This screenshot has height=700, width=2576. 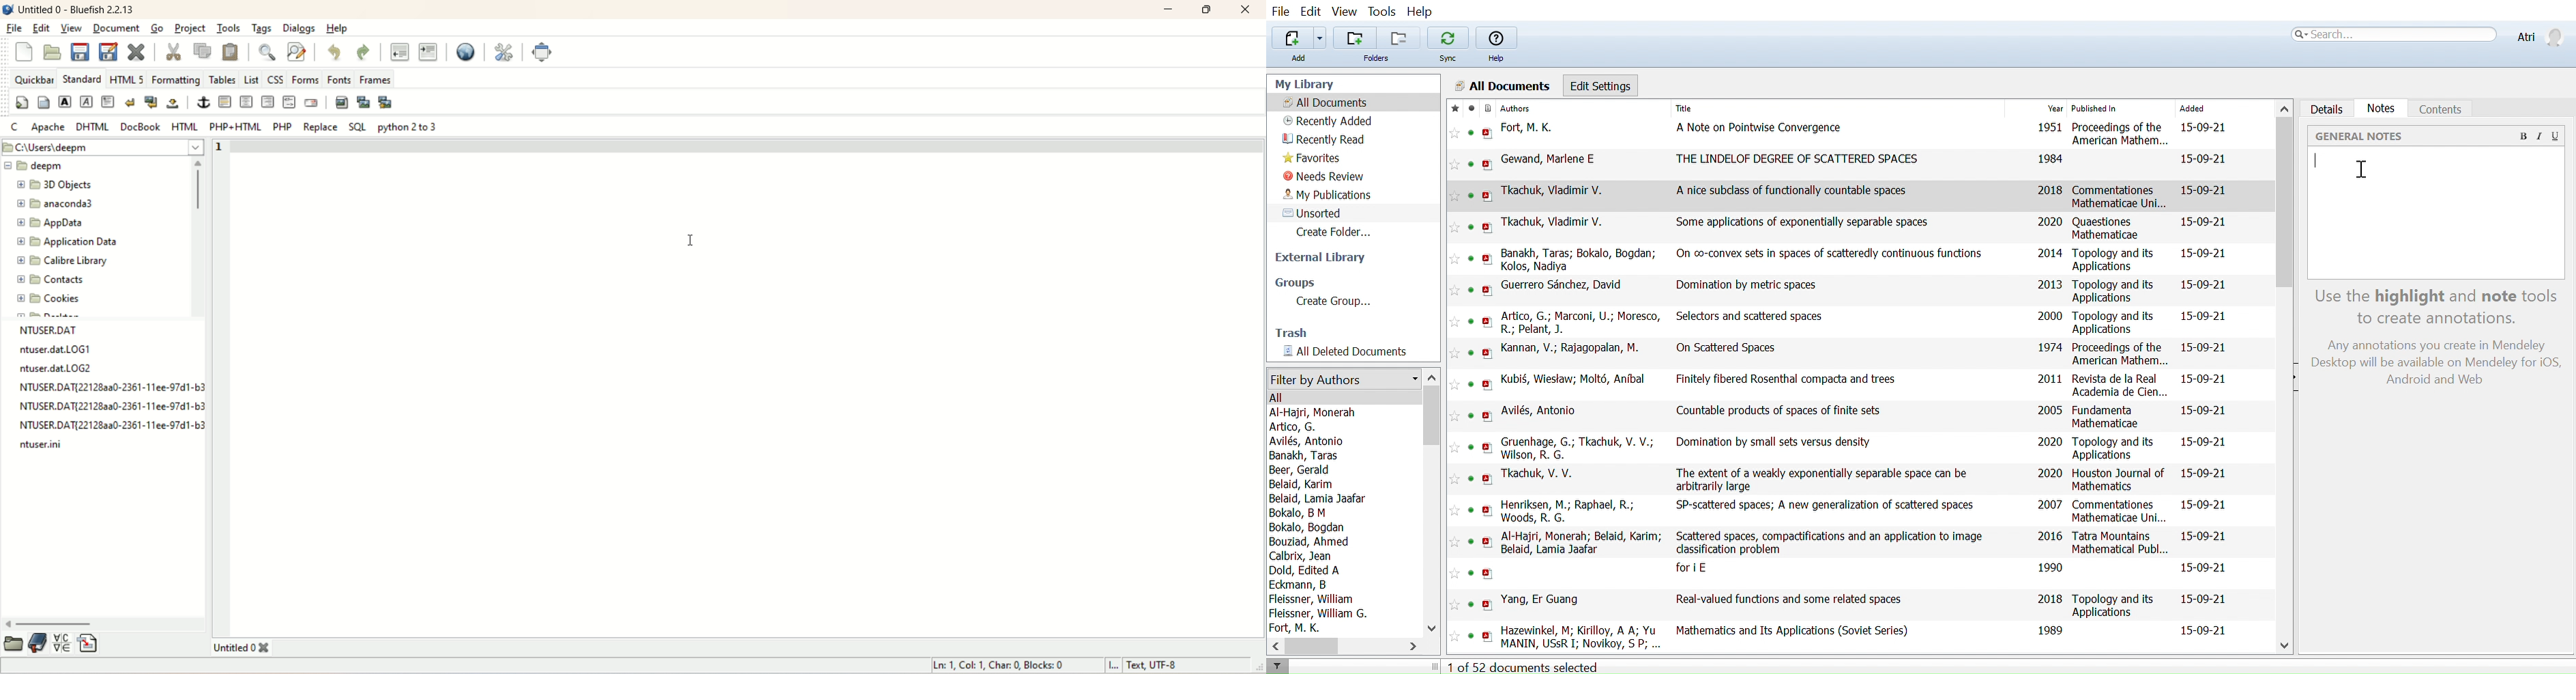 I want to click on Trash, so click(x=1298, y=334).